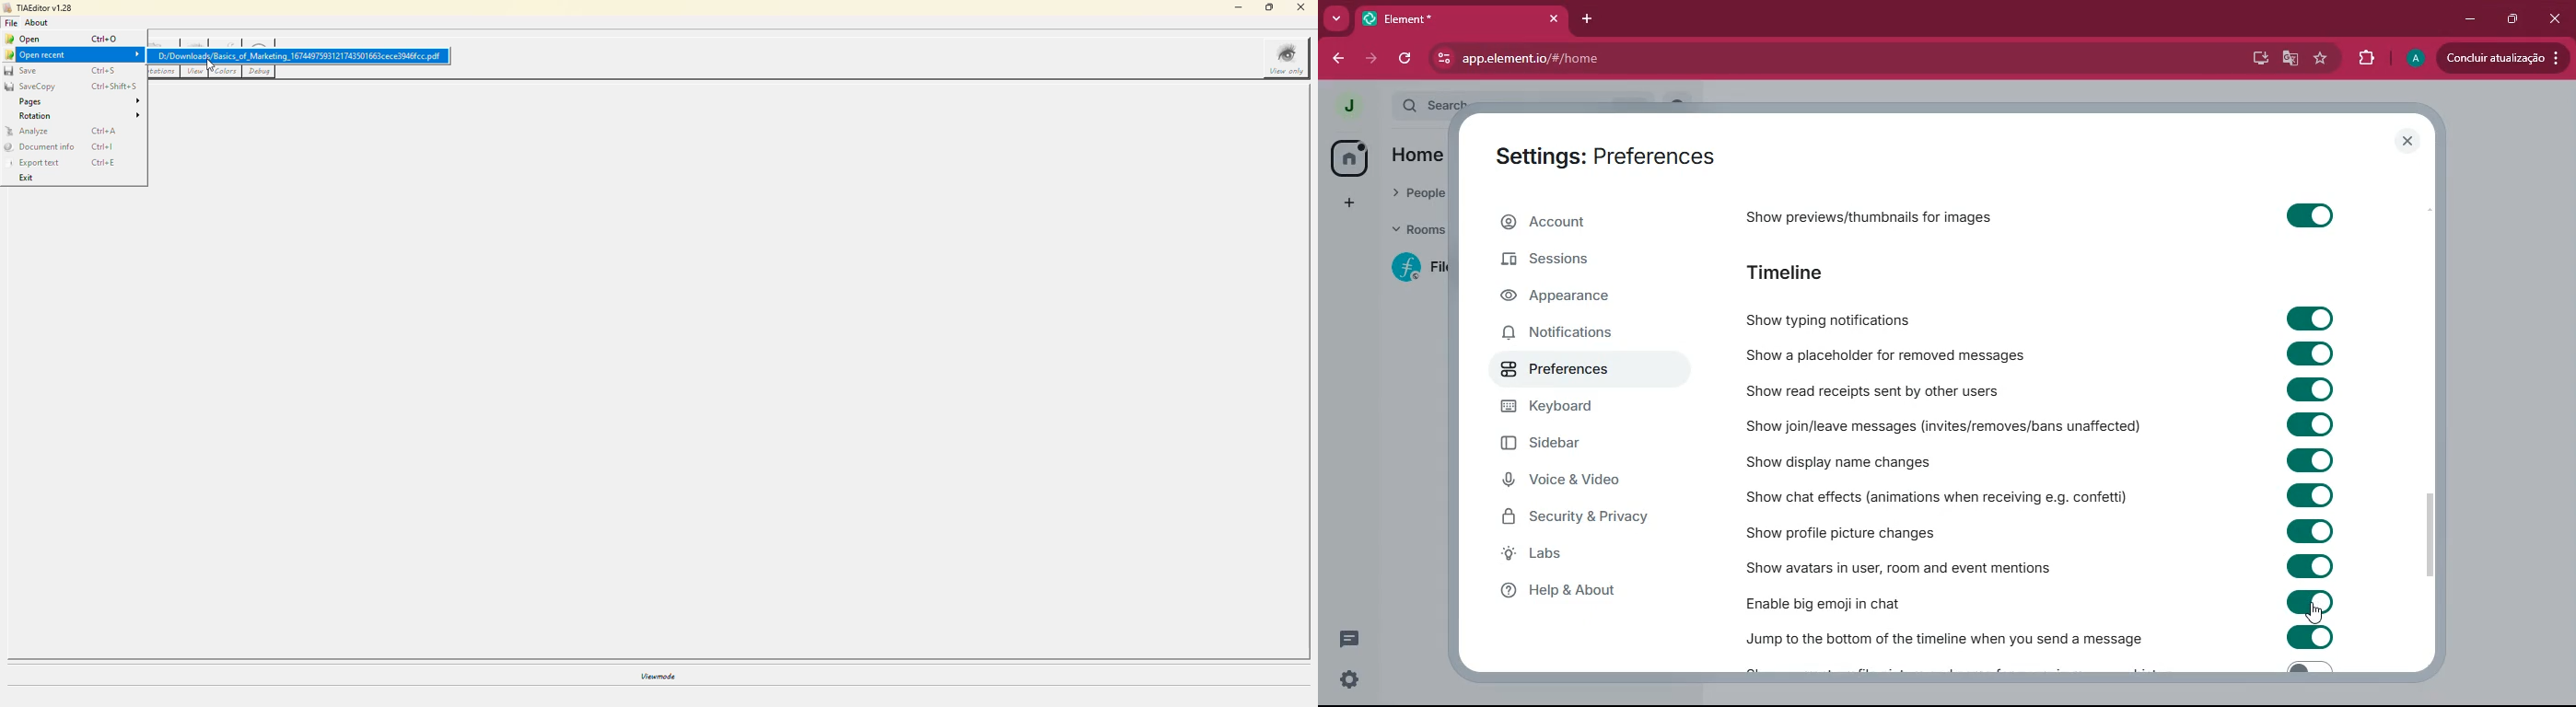  I want to click on jump to the bottom of the timeline when you send a message, so click(1950, 636).